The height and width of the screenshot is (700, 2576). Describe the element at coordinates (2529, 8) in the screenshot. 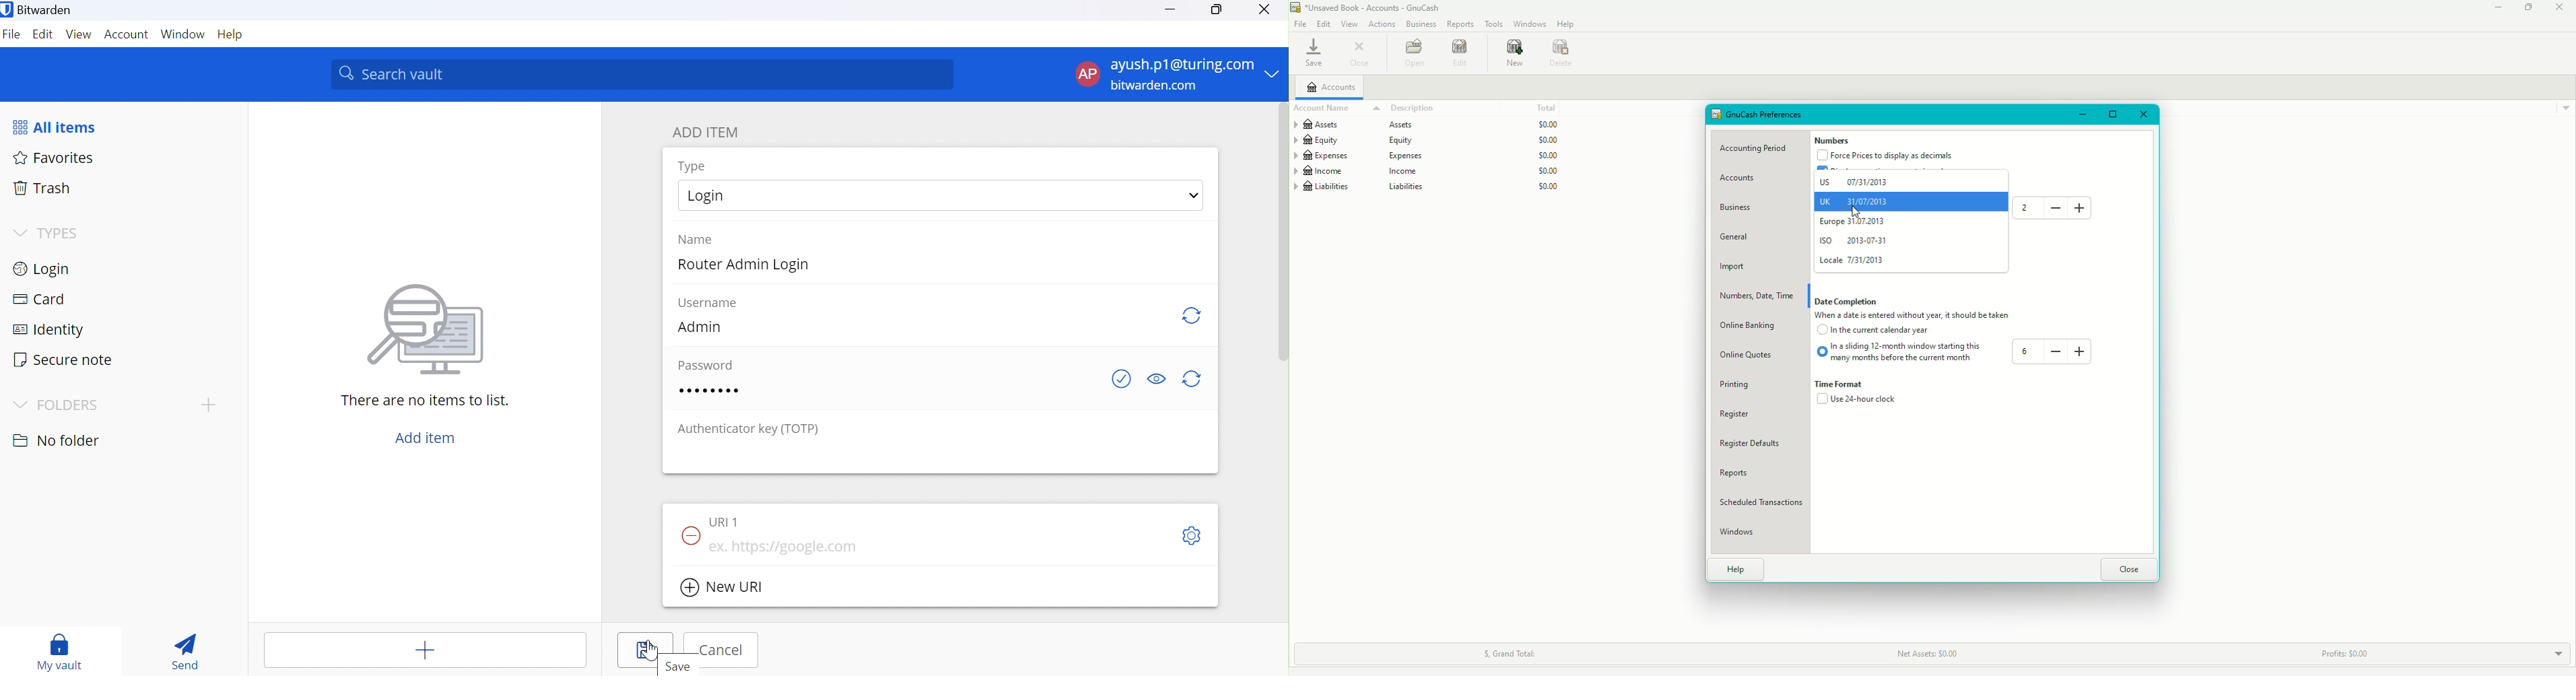

I see `Restore` at that location.